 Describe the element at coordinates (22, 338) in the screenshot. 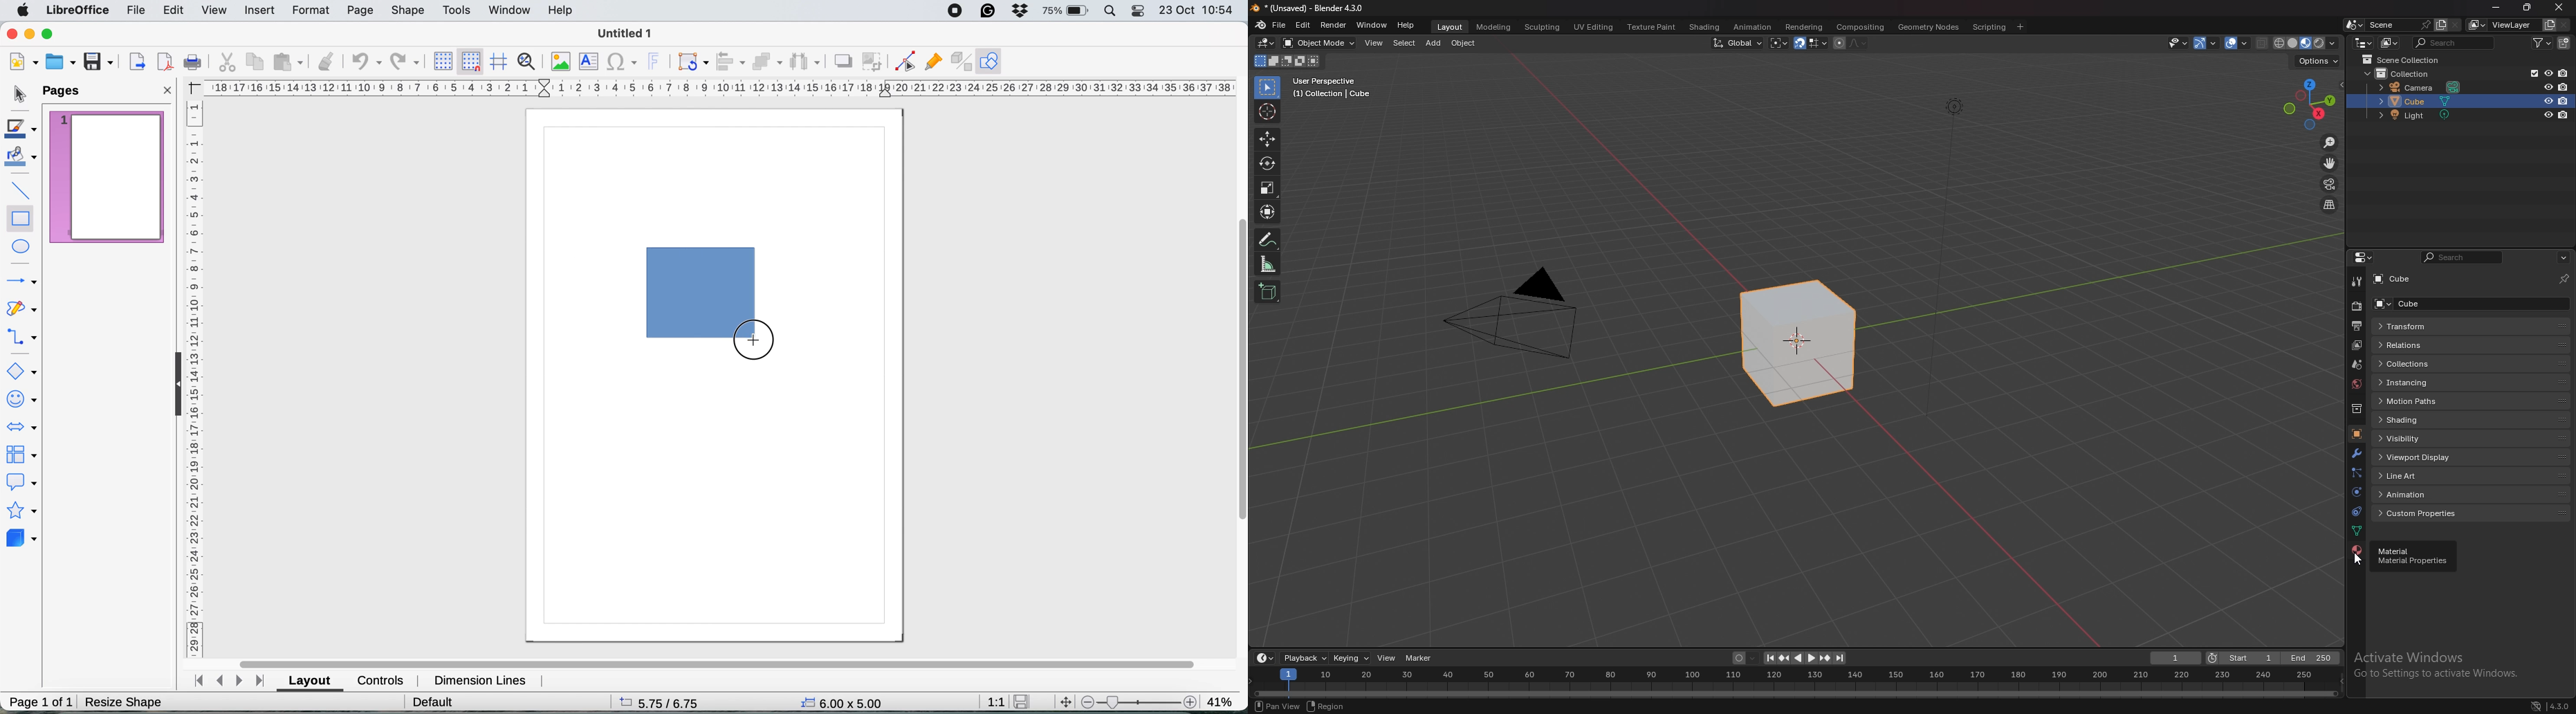

I see `connectors` at that location.